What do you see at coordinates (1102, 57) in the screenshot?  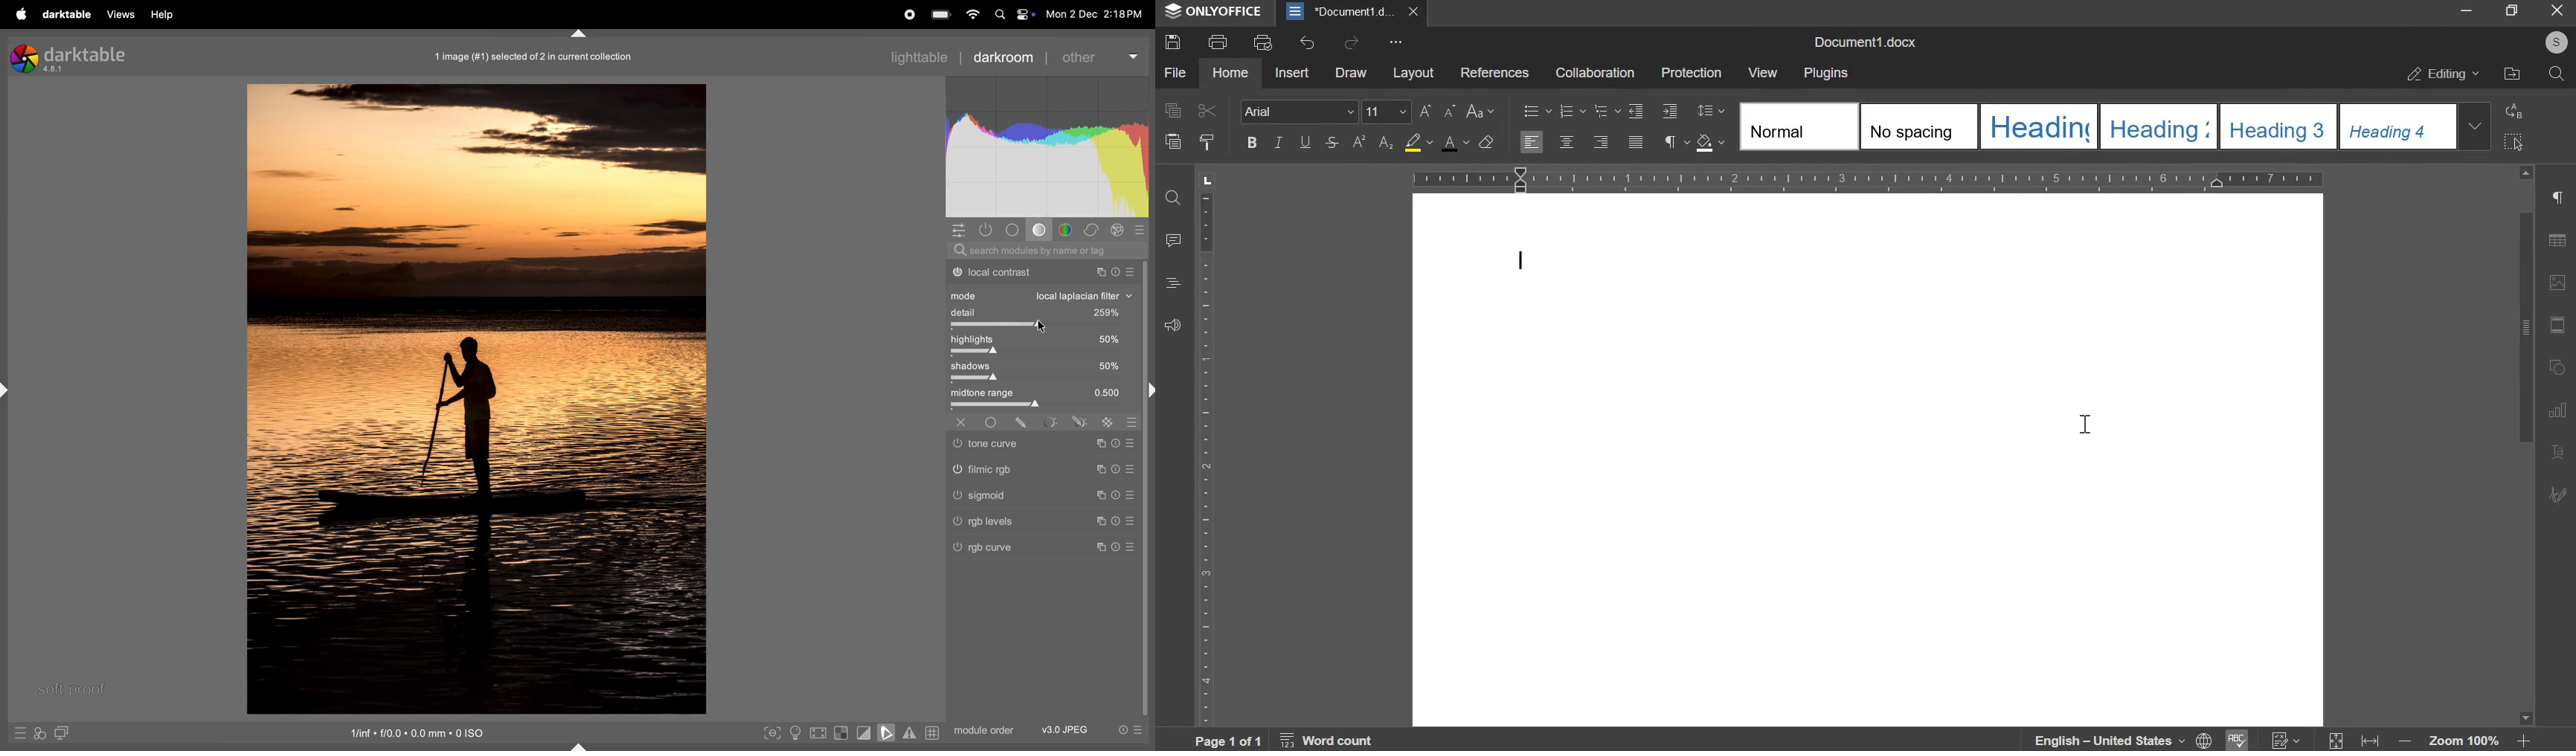 I see `other` at bounding box center [1102, 57].